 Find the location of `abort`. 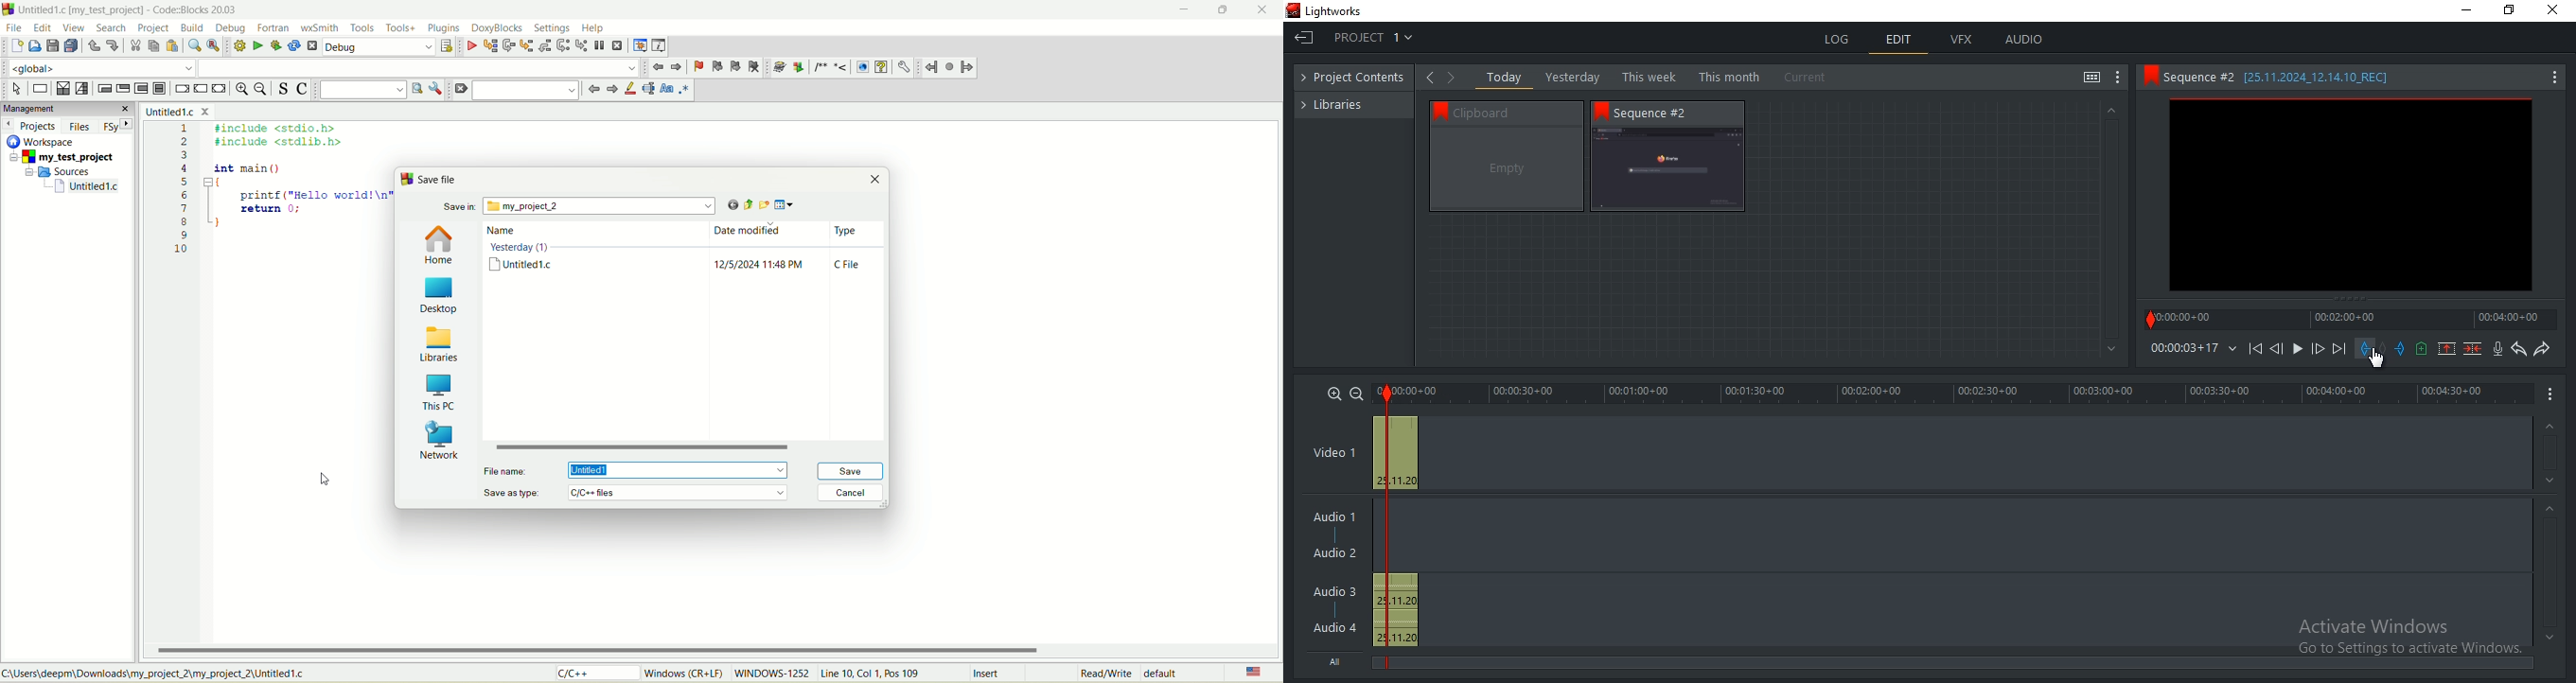

abort is located at coordinates (313, 48).